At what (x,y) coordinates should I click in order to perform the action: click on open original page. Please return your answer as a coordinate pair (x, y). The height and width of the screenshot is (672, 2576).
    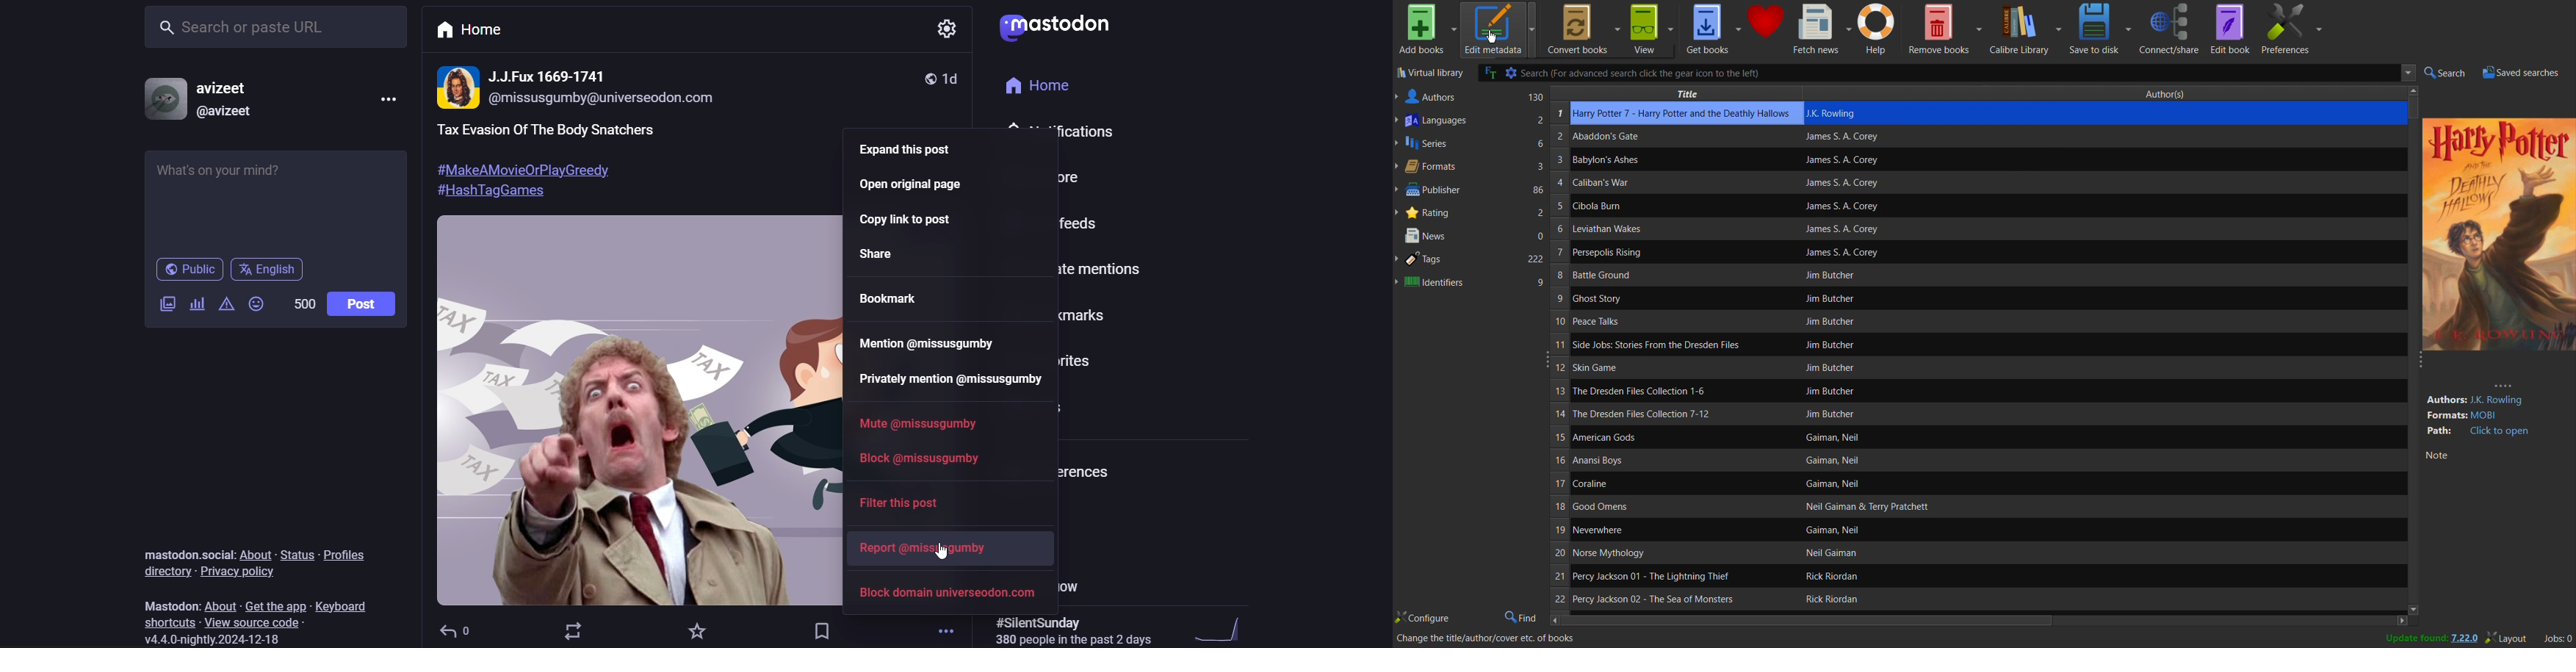
    Looking at the image, I should click on (910, 184).